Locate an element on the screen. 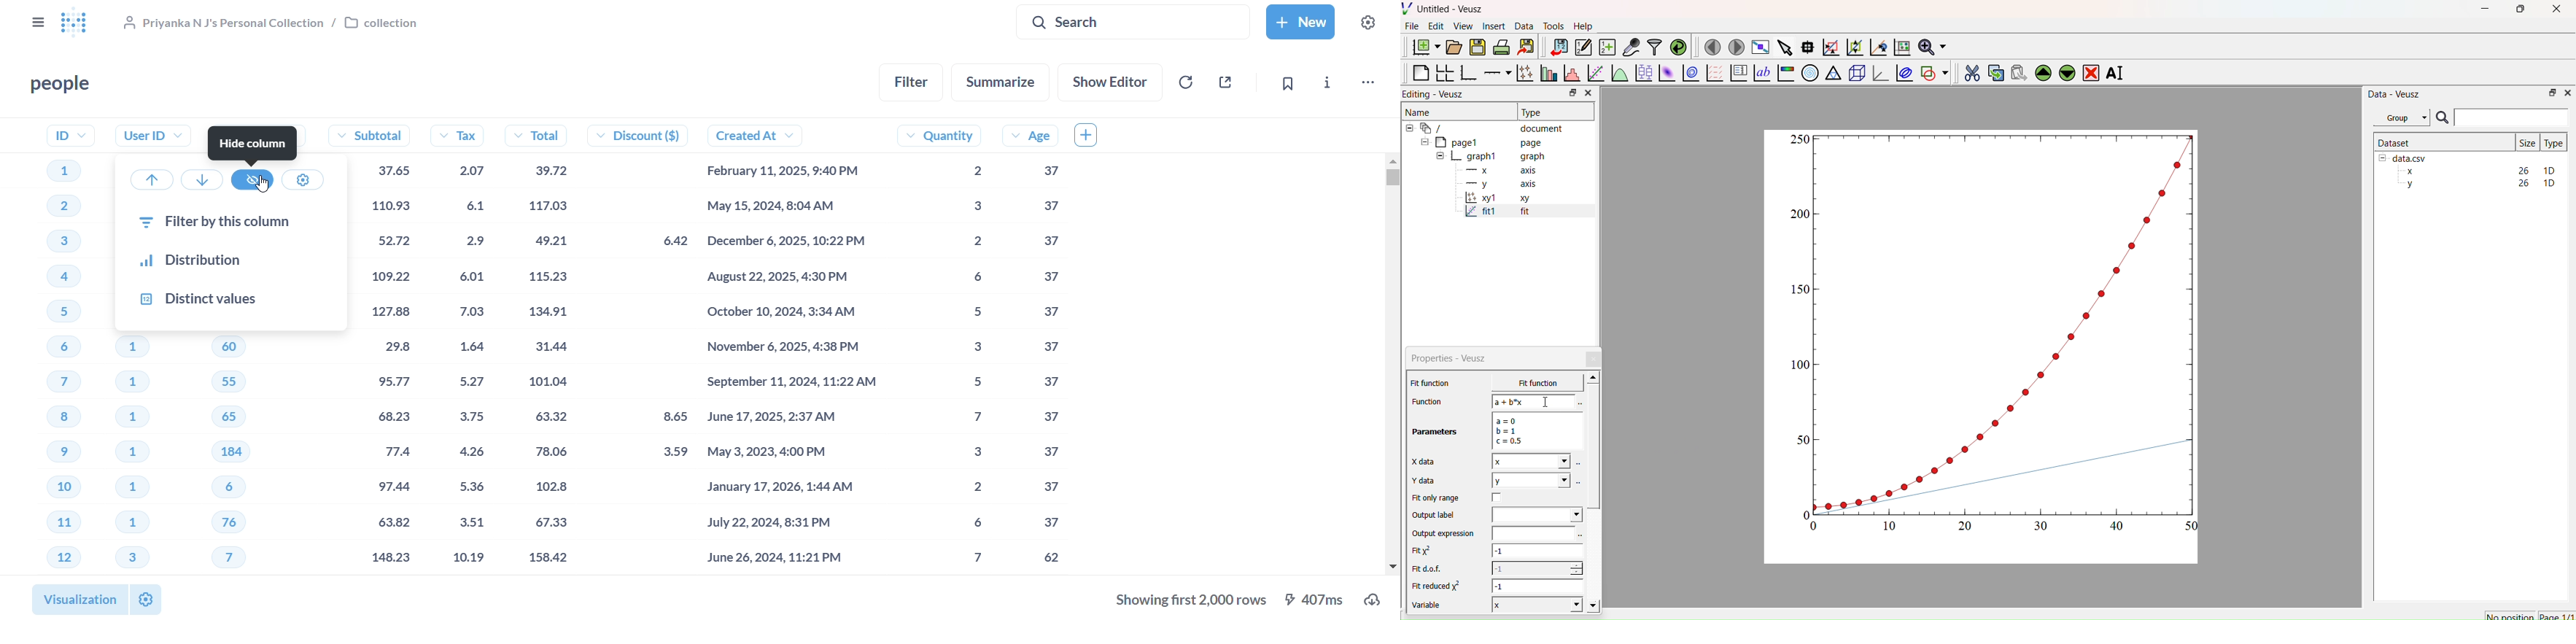  Insert is located at coordinates (1496, 26).